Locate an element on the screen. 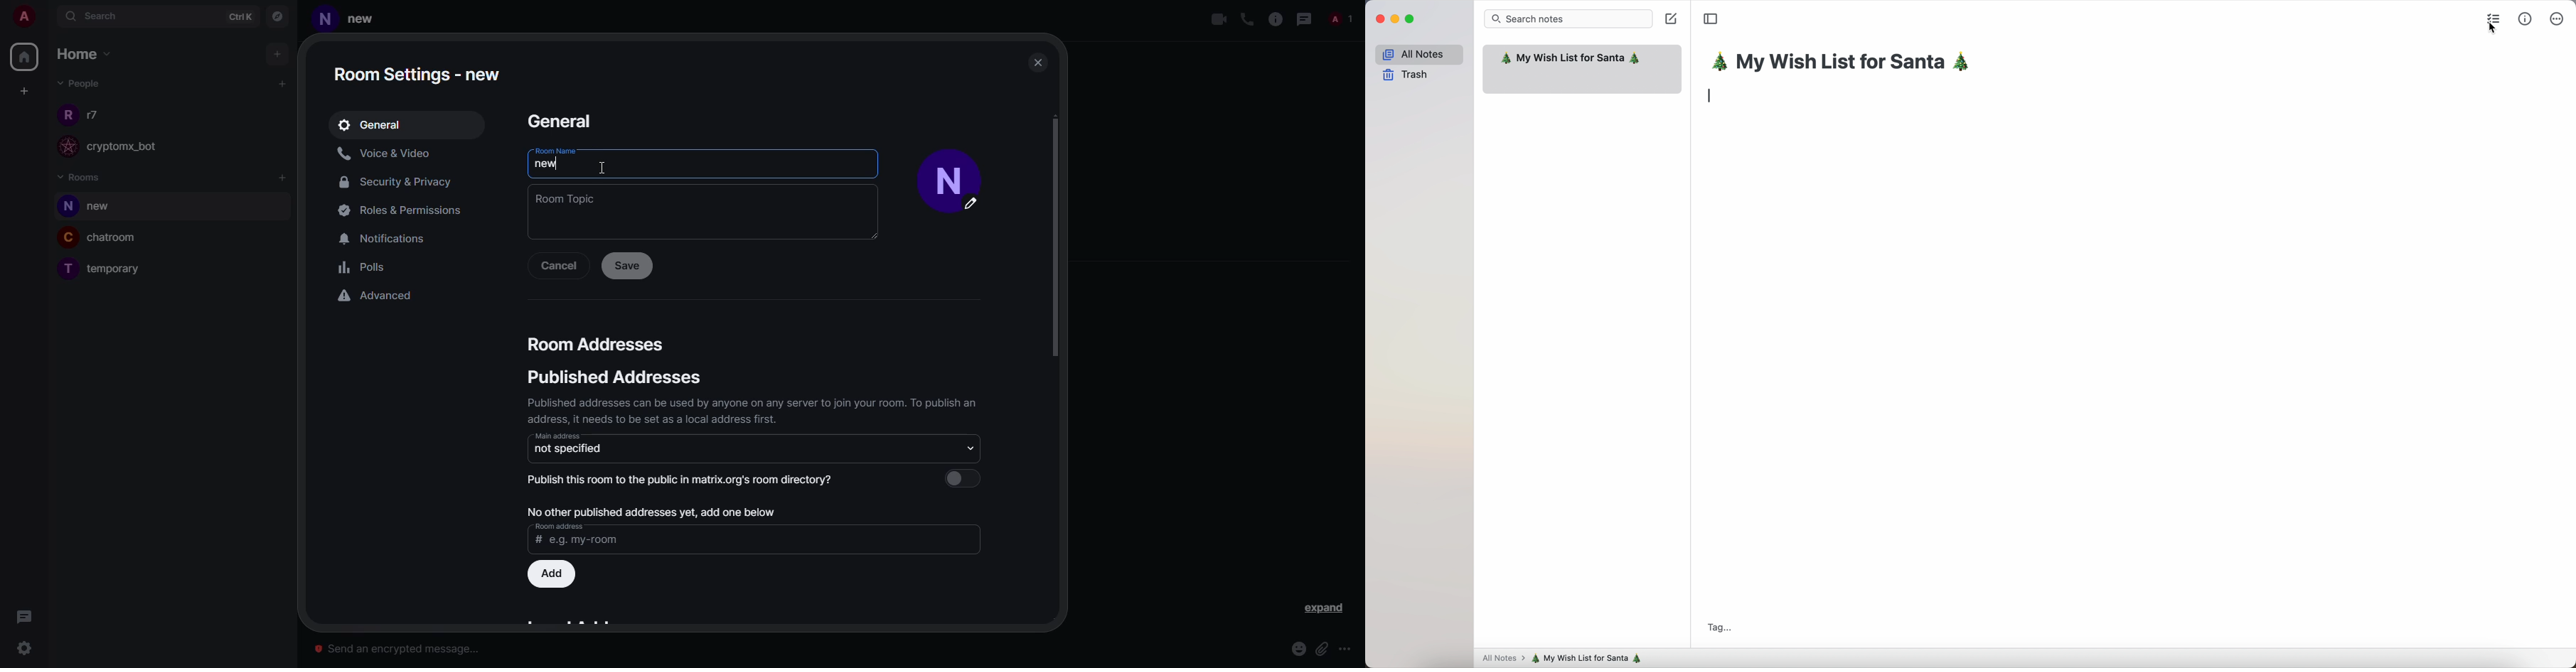  drop down is located at coordinates (966, 447).